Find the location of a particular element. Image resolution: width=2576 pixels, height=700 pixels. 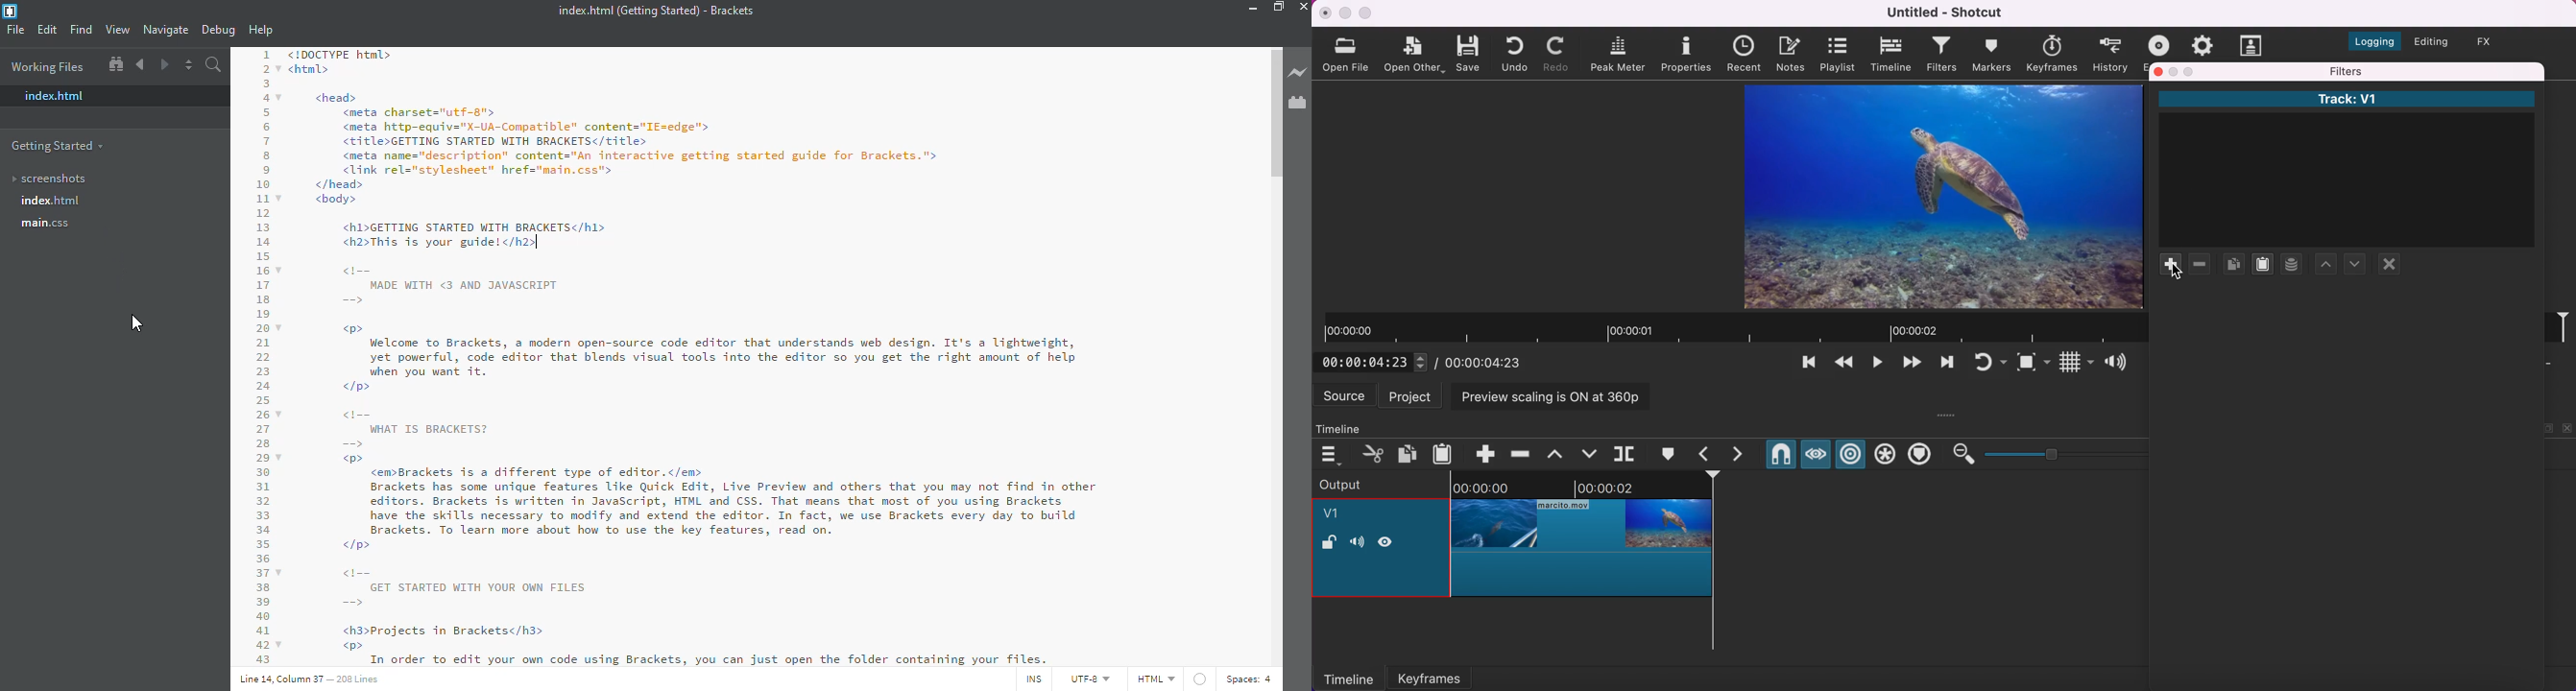

main.css is located at coordinates (59, 226).